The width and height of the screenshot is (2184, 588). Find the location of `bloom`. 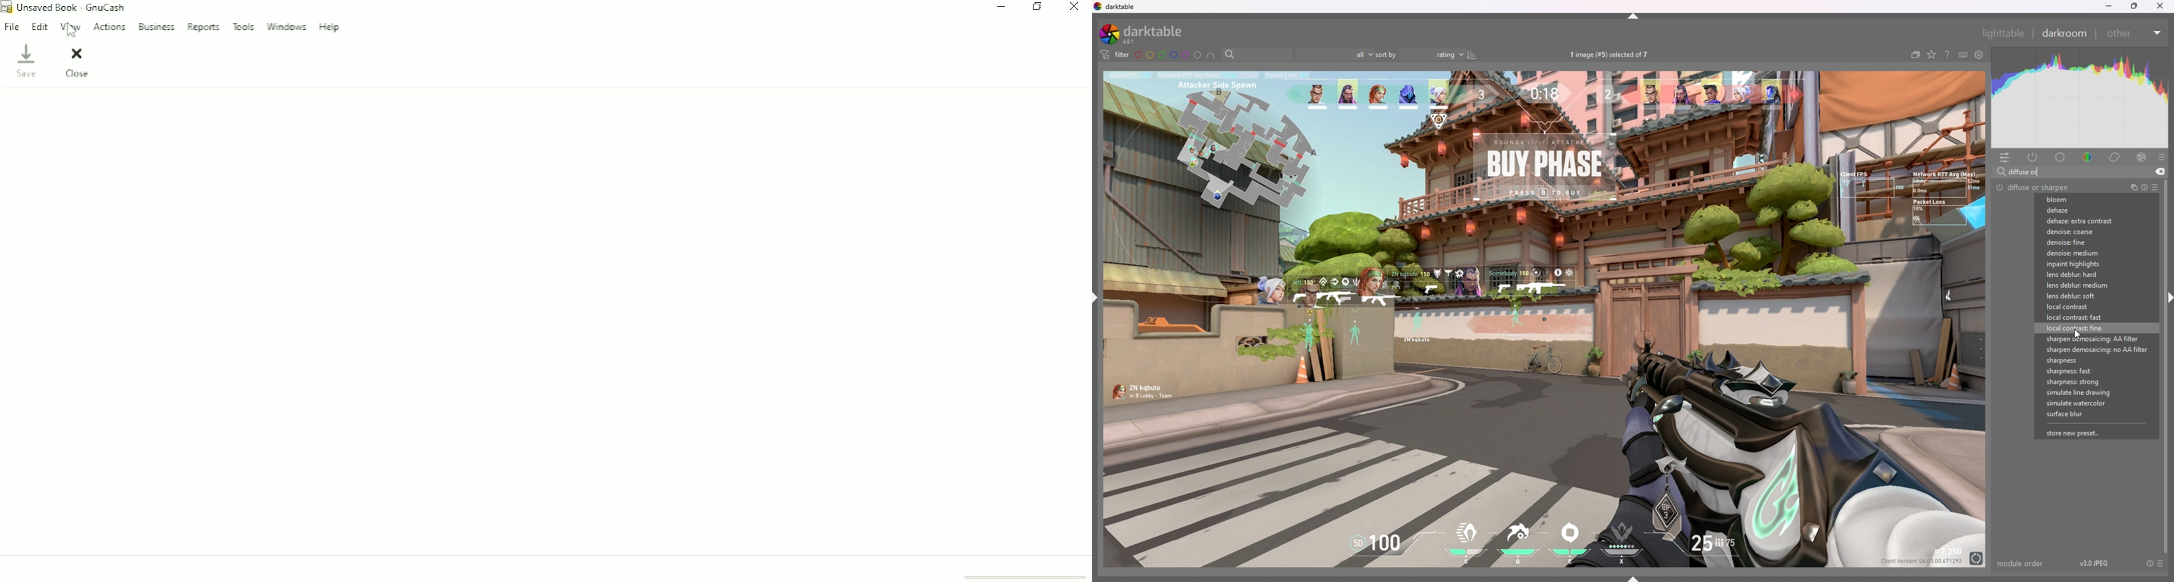

bloom is located at coordinates (2077, 200).